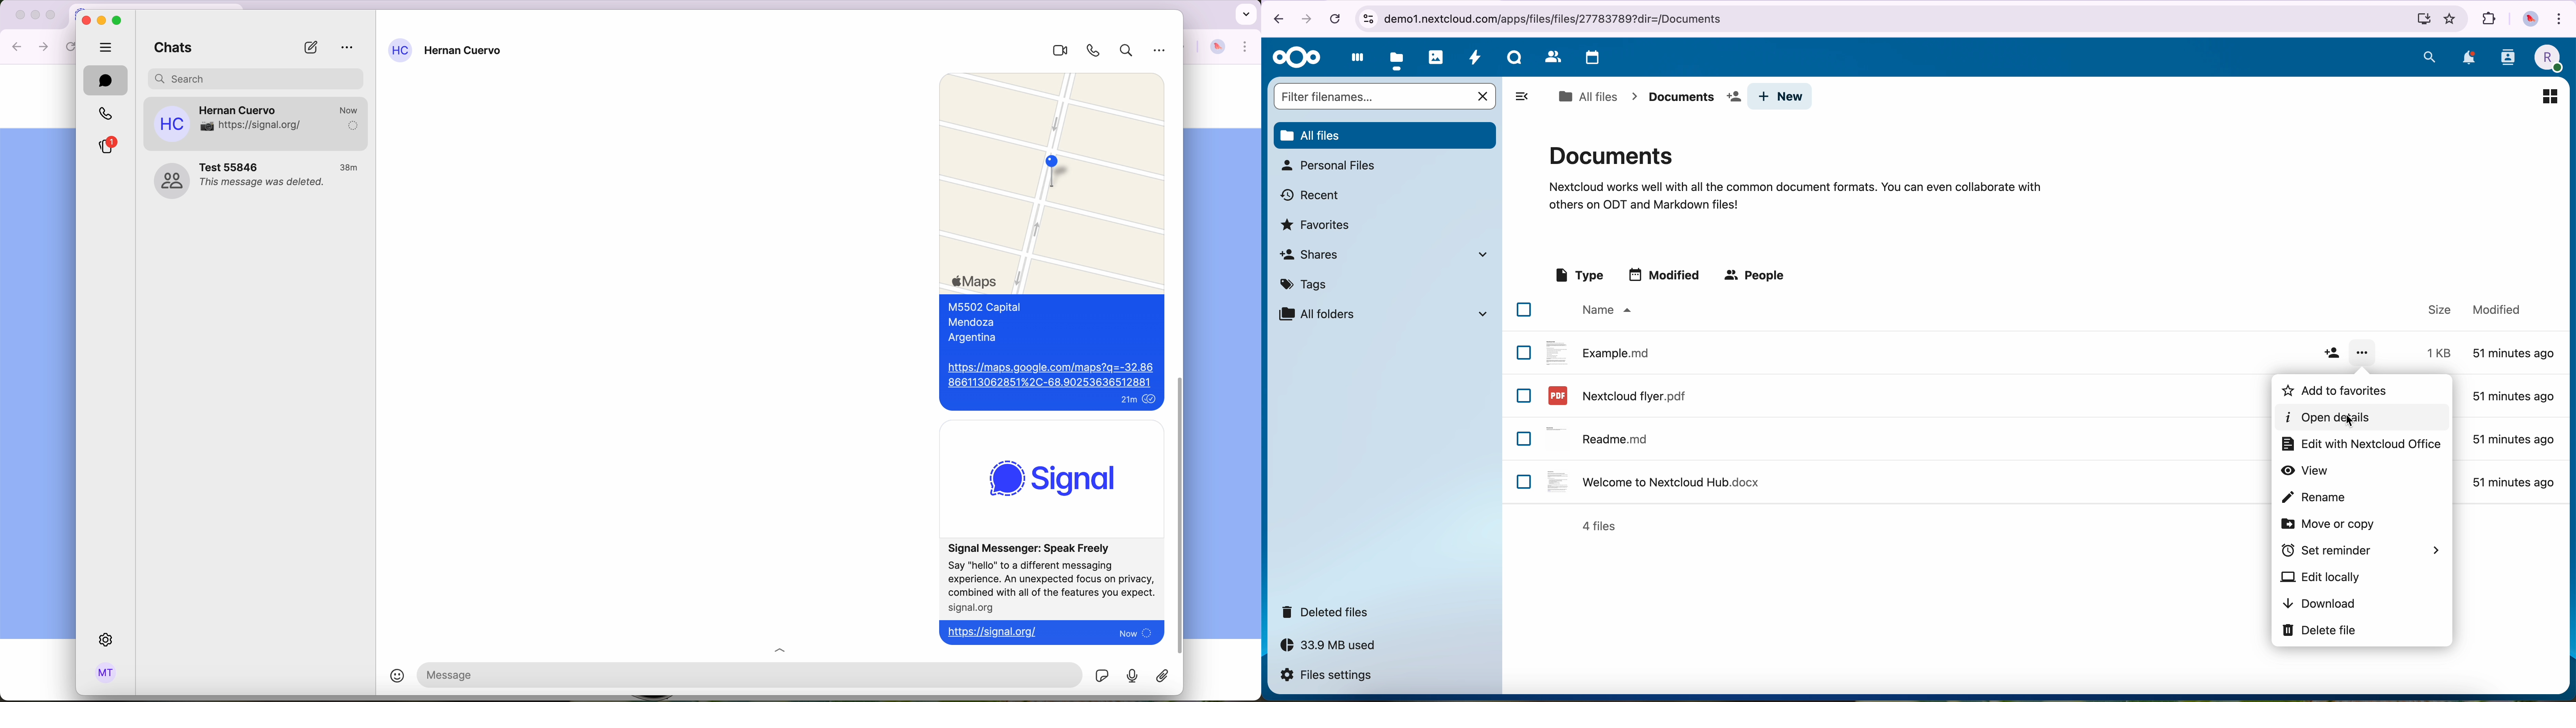 The height and width of the screenshot is (728, 2576). I want to click on checkbox, so click(1524, 396).